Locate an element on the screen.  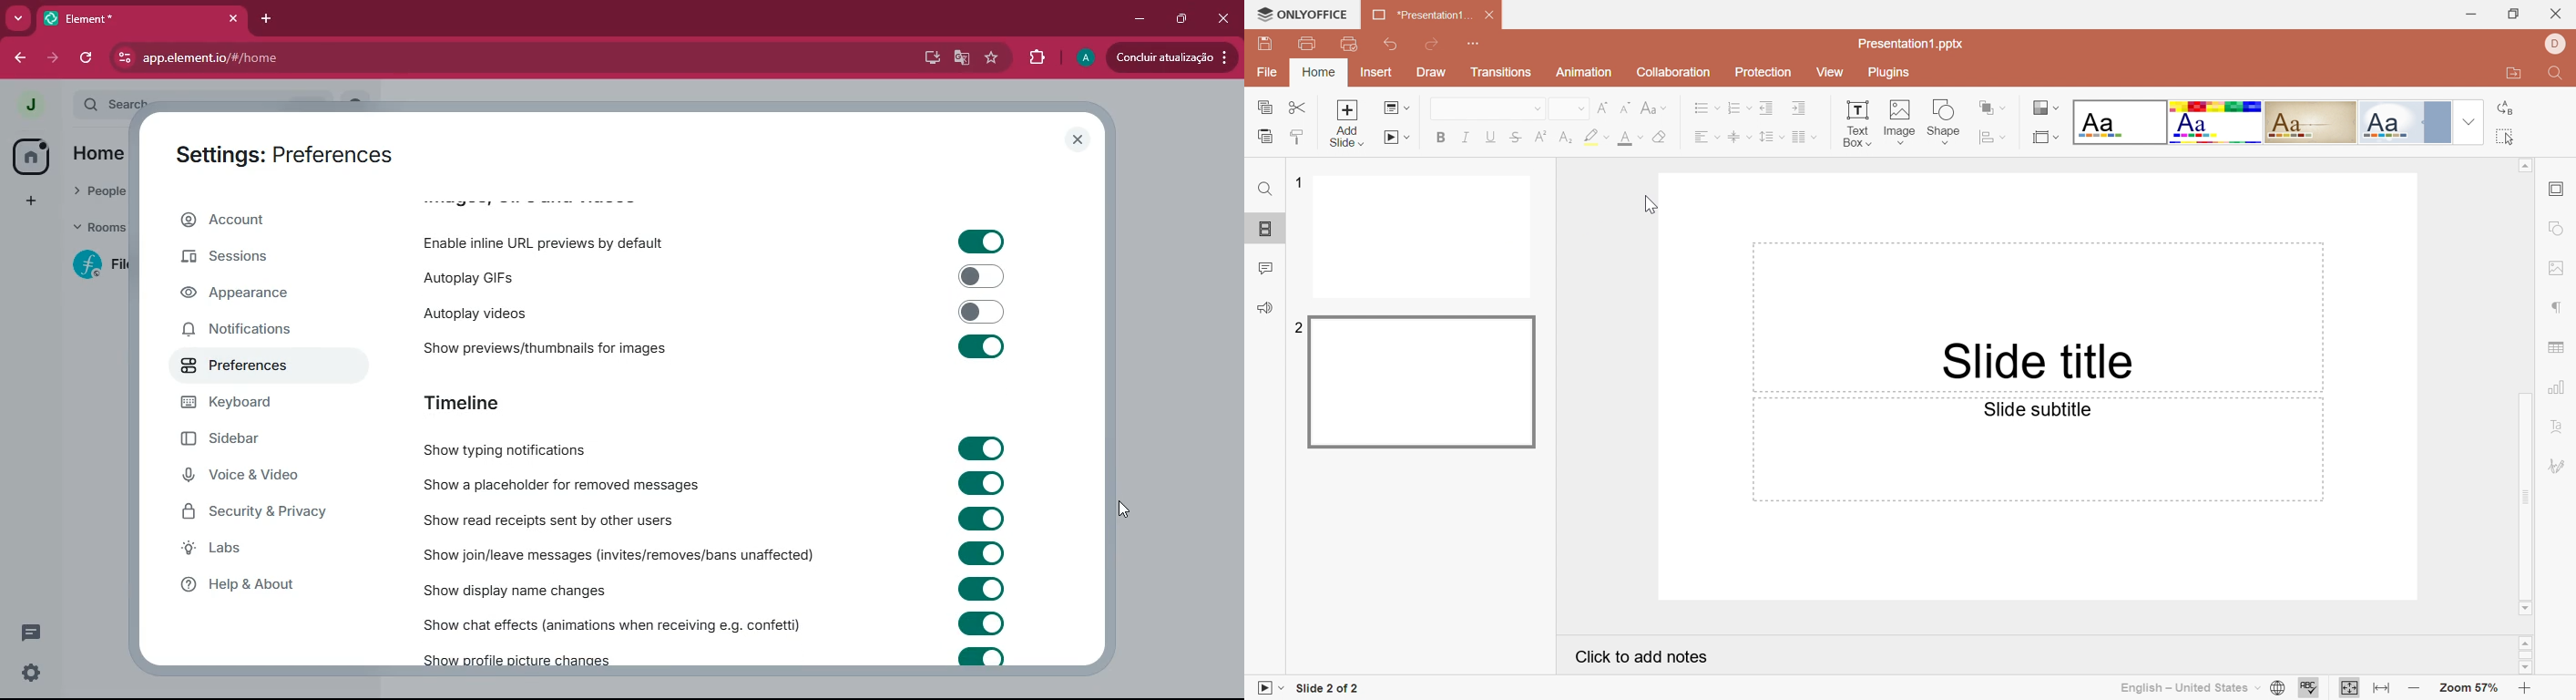
forward is located at coordinates (53, 61).